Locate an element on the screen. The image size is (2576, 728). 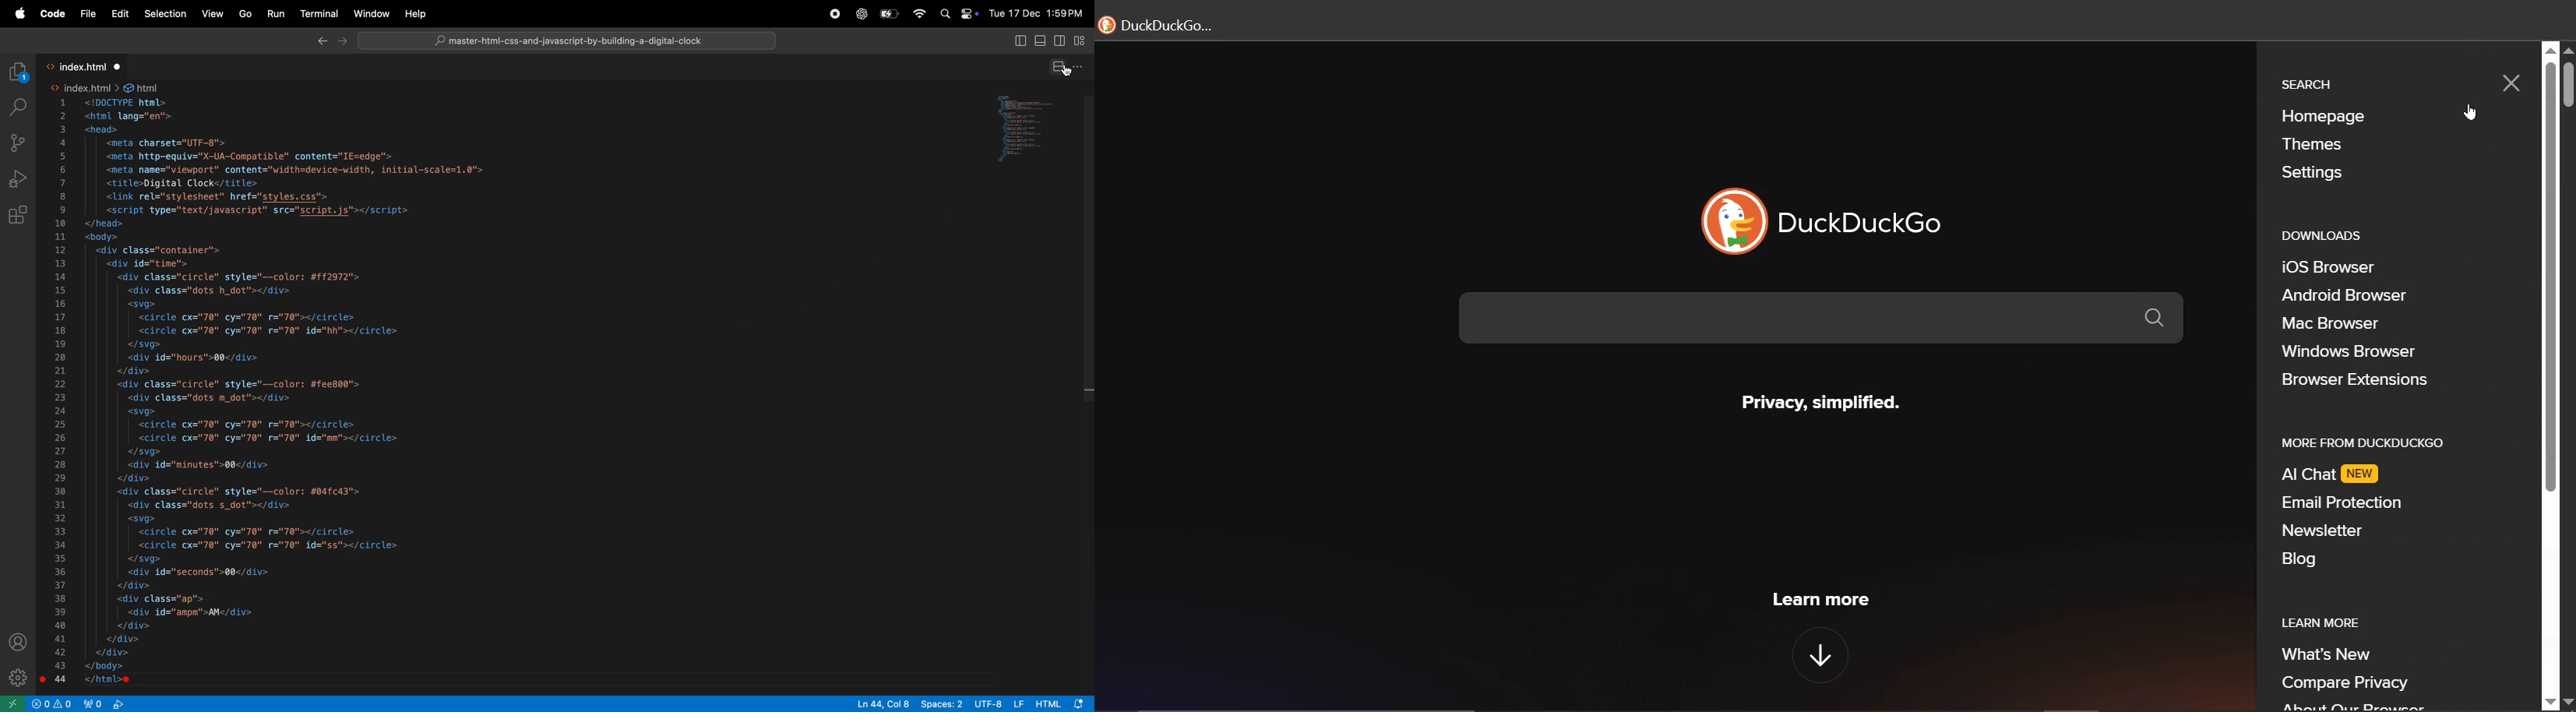
scroll down is located at coordinates (2567, 703).